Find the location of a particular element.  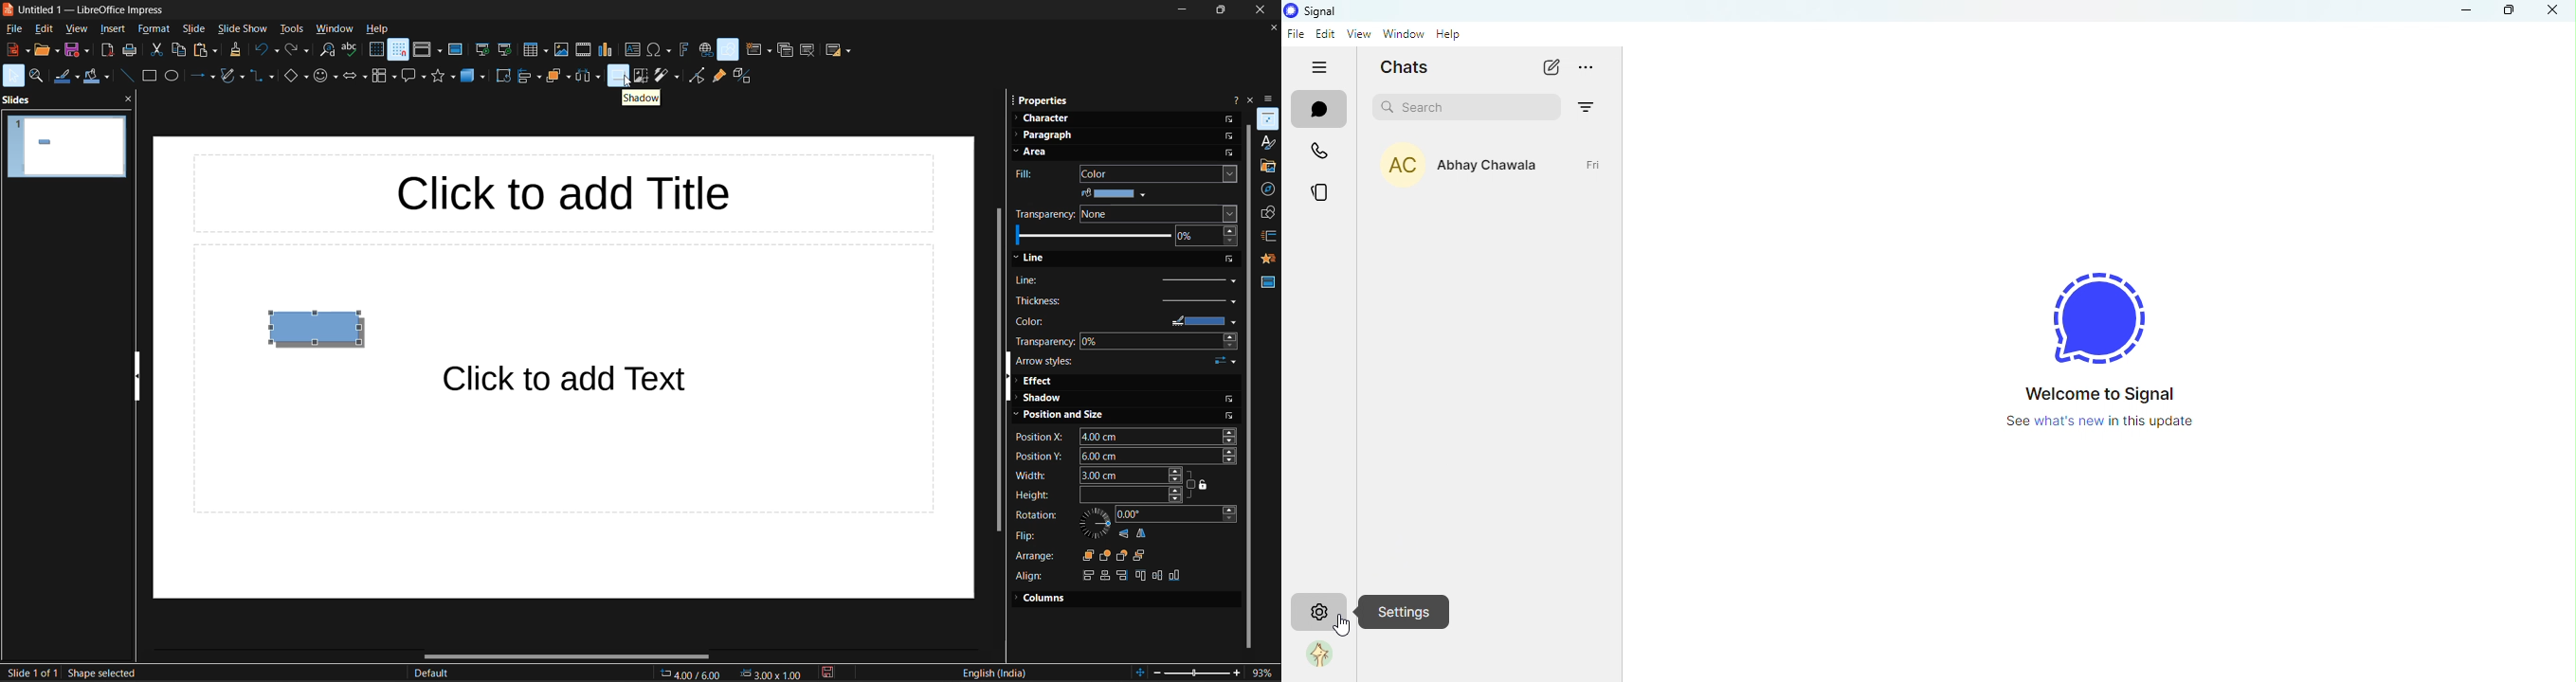

horizontal scroll bar is located at coordinates (567, 655).